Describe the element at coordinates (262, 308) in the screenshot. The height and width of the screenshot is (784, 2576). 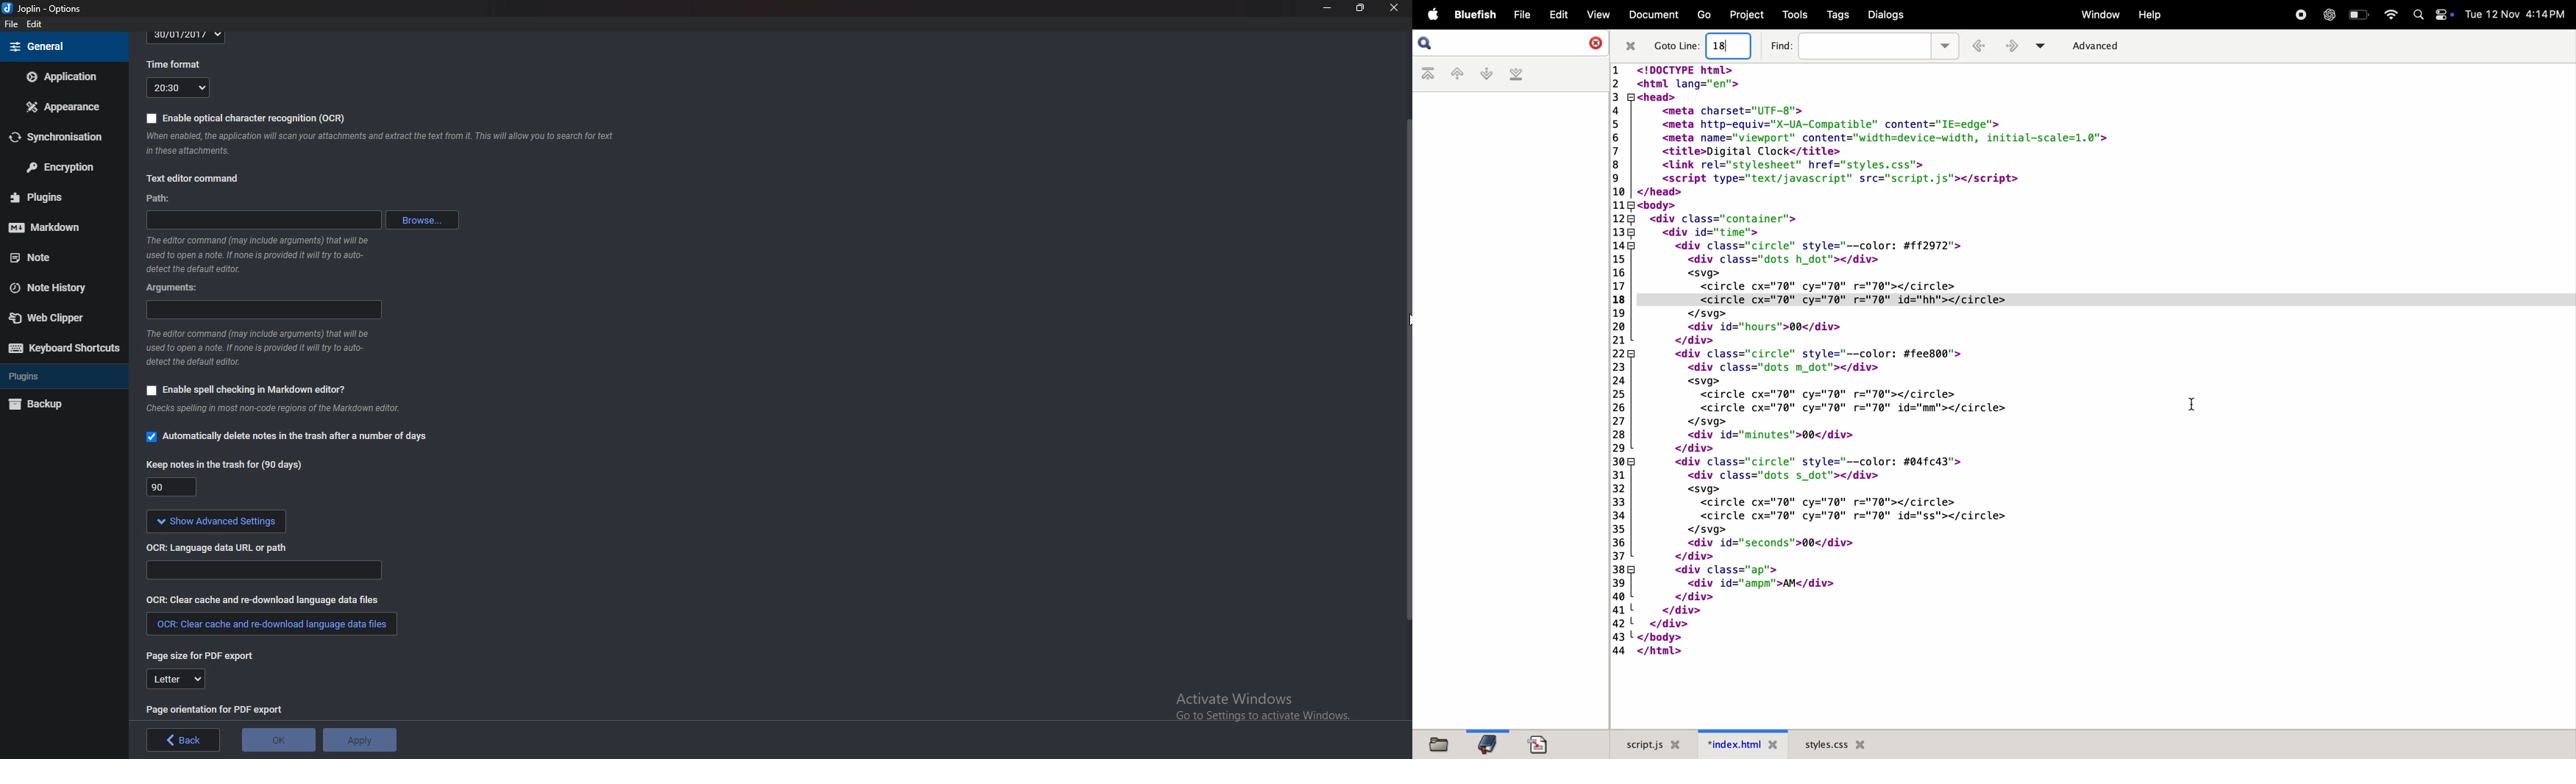
I see `Arguments` at that location.